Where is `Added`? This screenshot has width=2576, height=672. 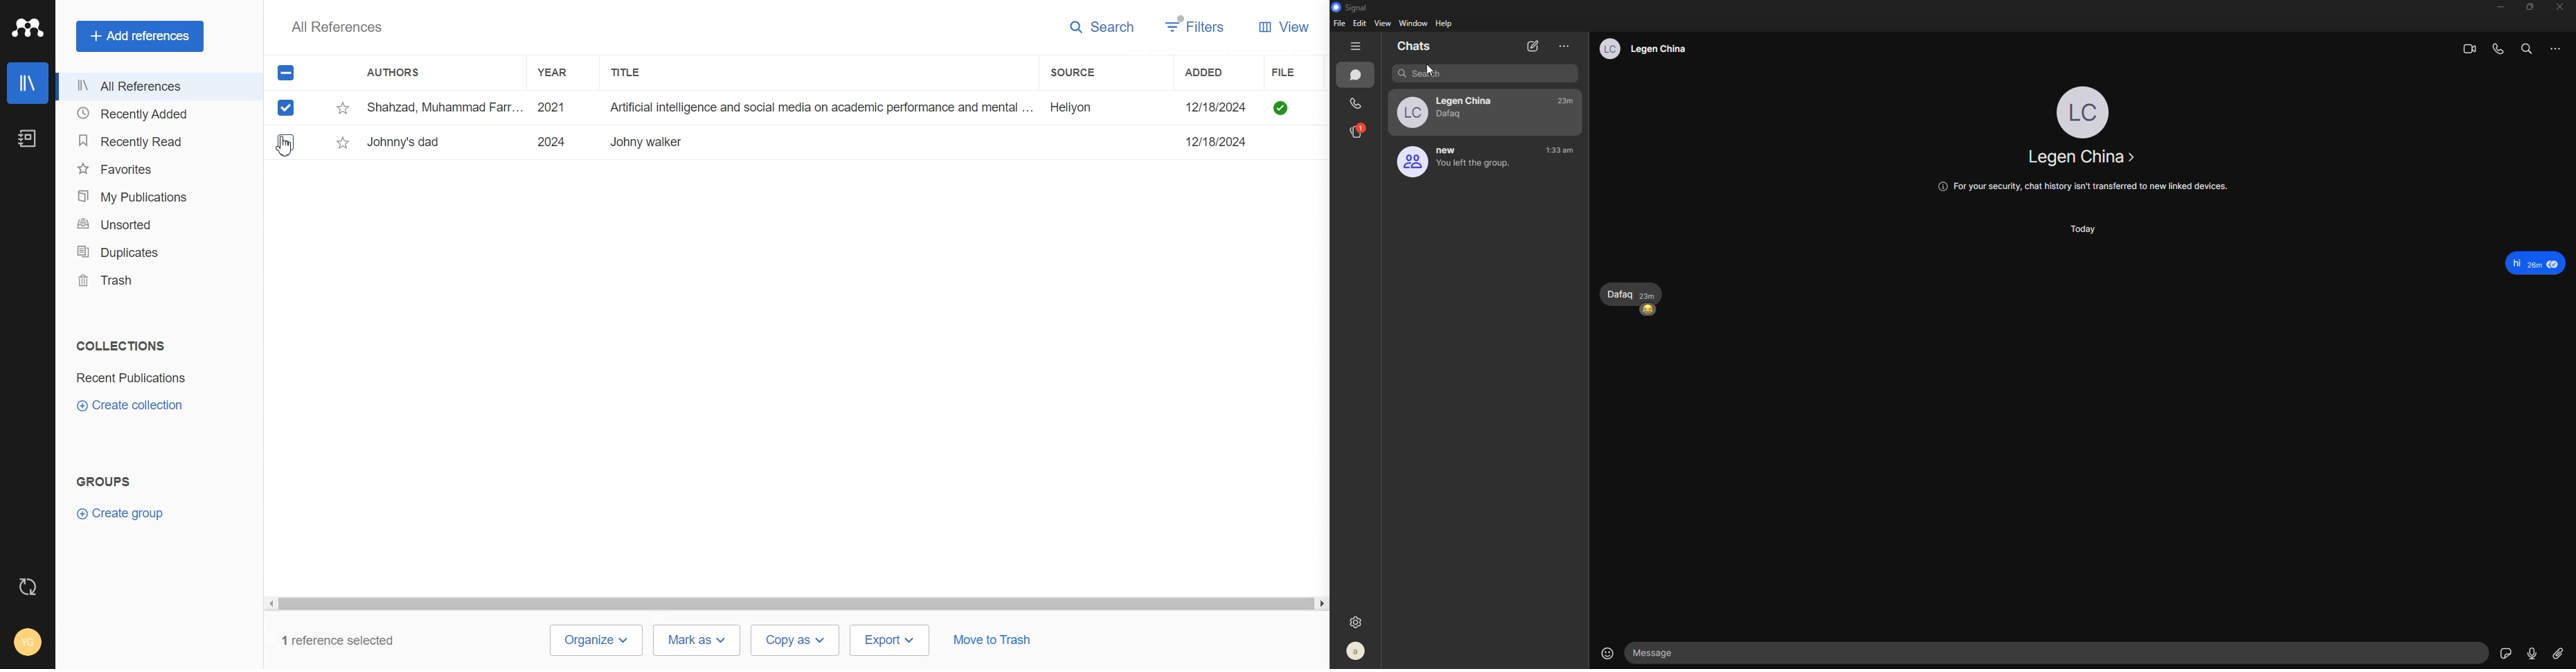
Added is located at coordinates (1218, 72).